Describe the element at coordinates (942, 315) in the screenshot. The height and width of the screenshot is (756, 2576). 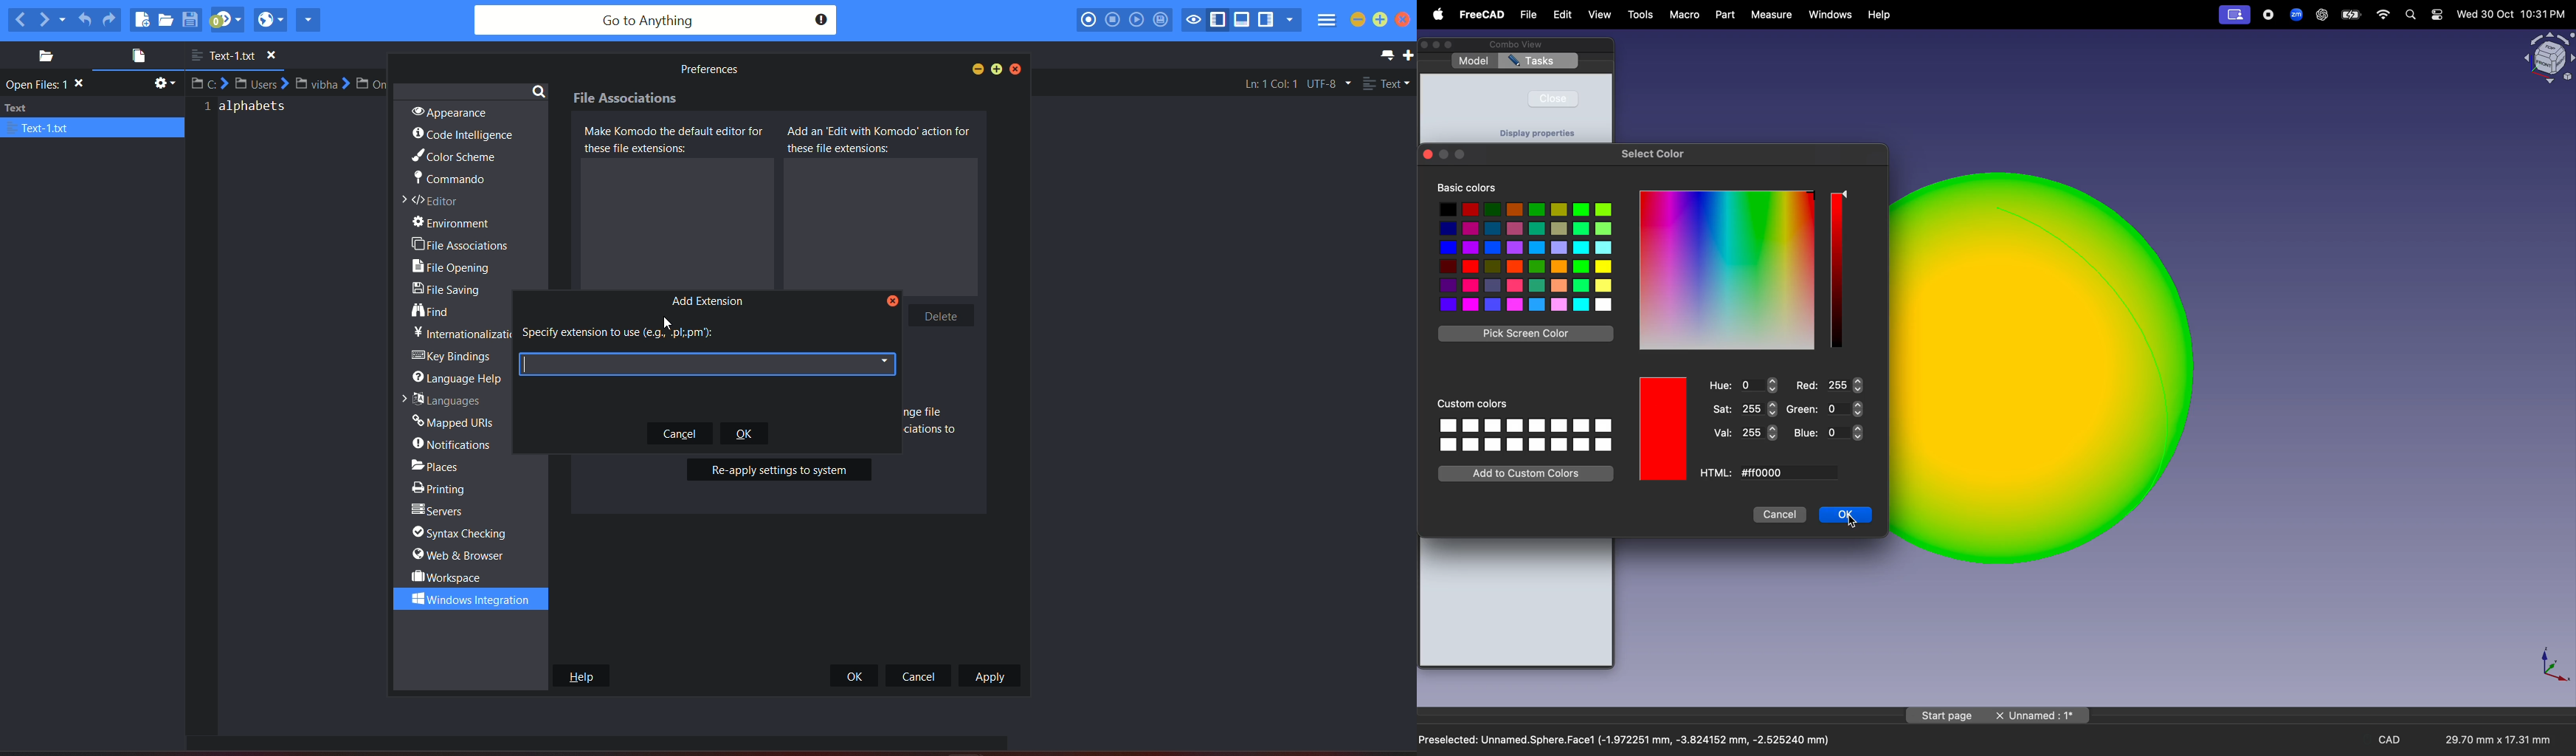
I see `delete` at that location.